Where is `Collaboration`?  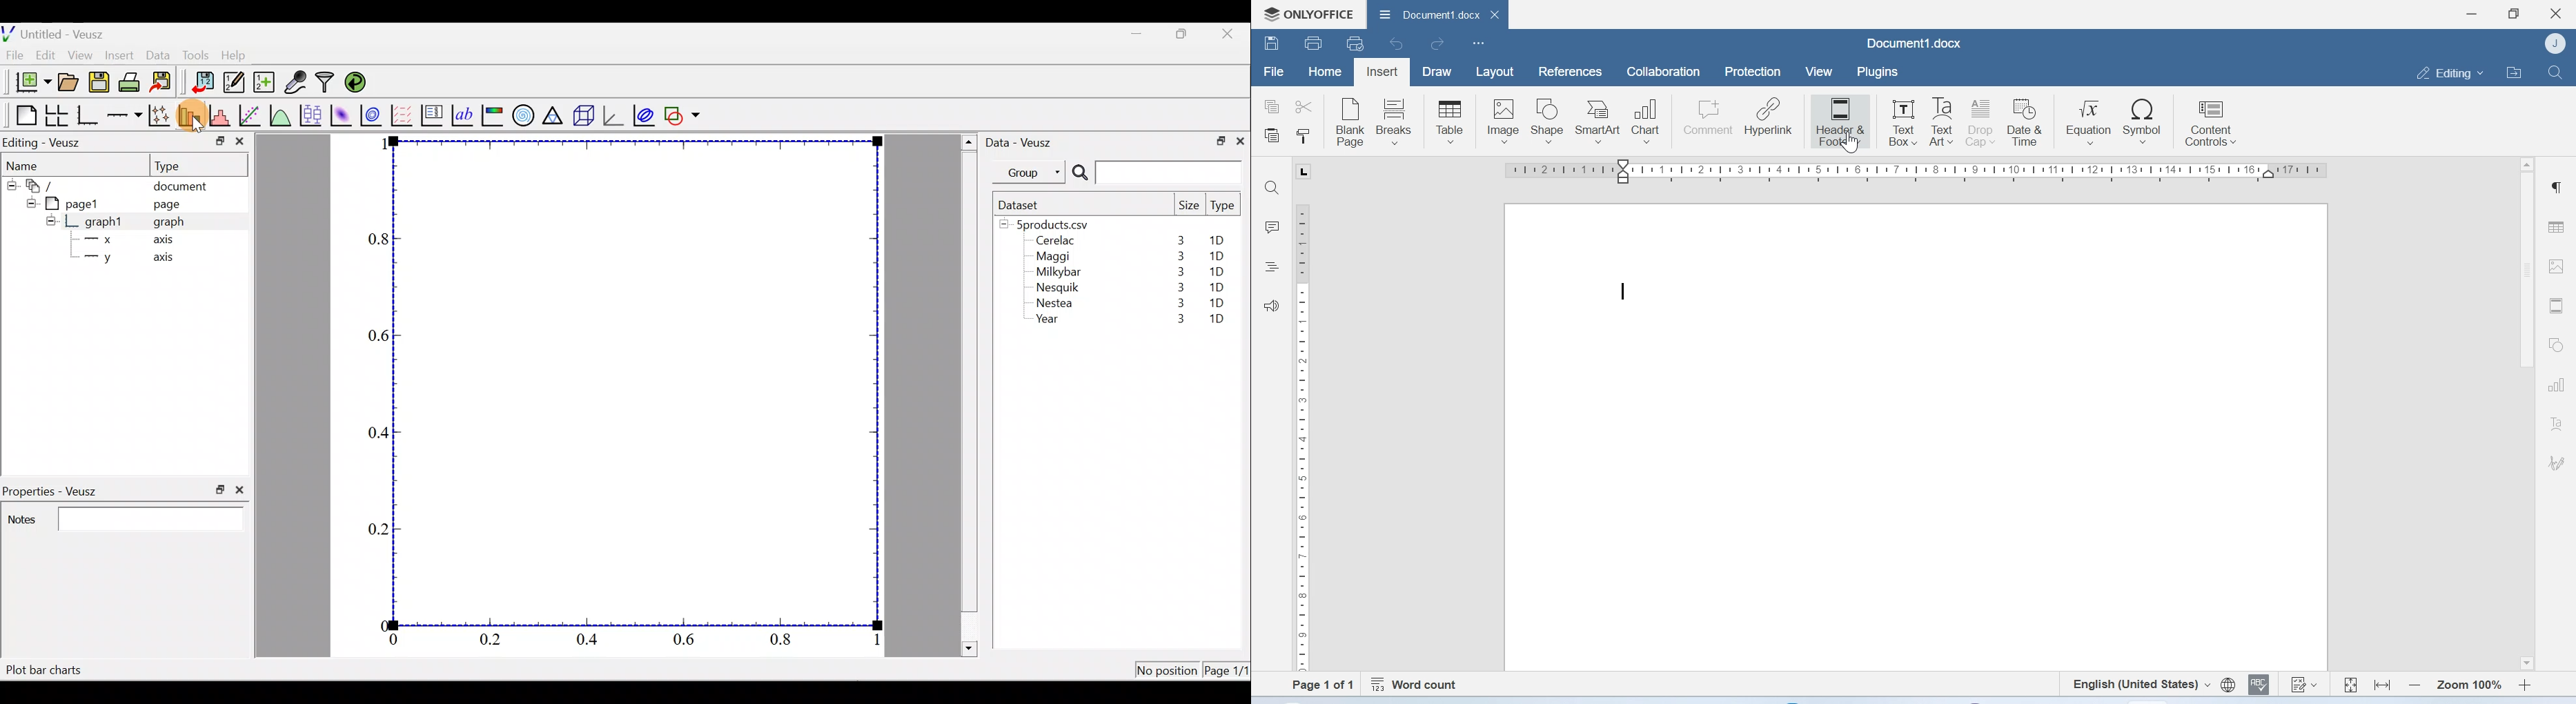 Collaboration is located at coordinates (1664, 73).